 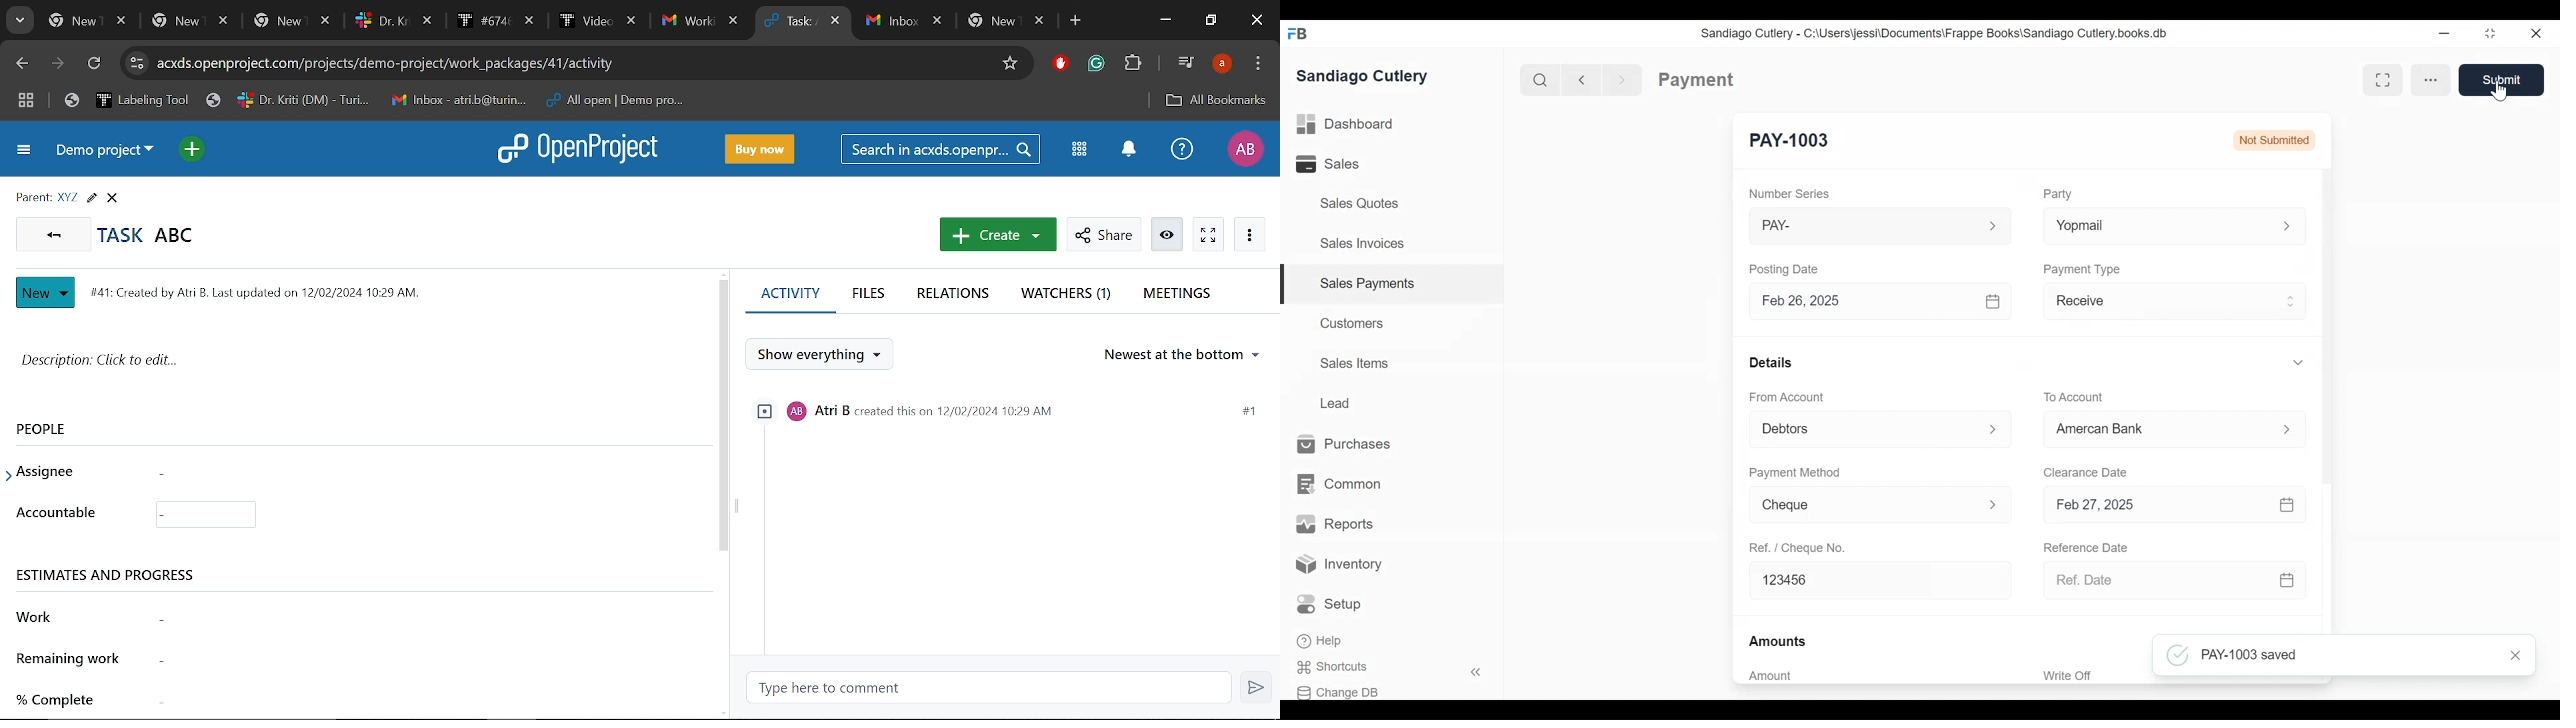 I want to click on Inventory, so click(x=1340, y=565).